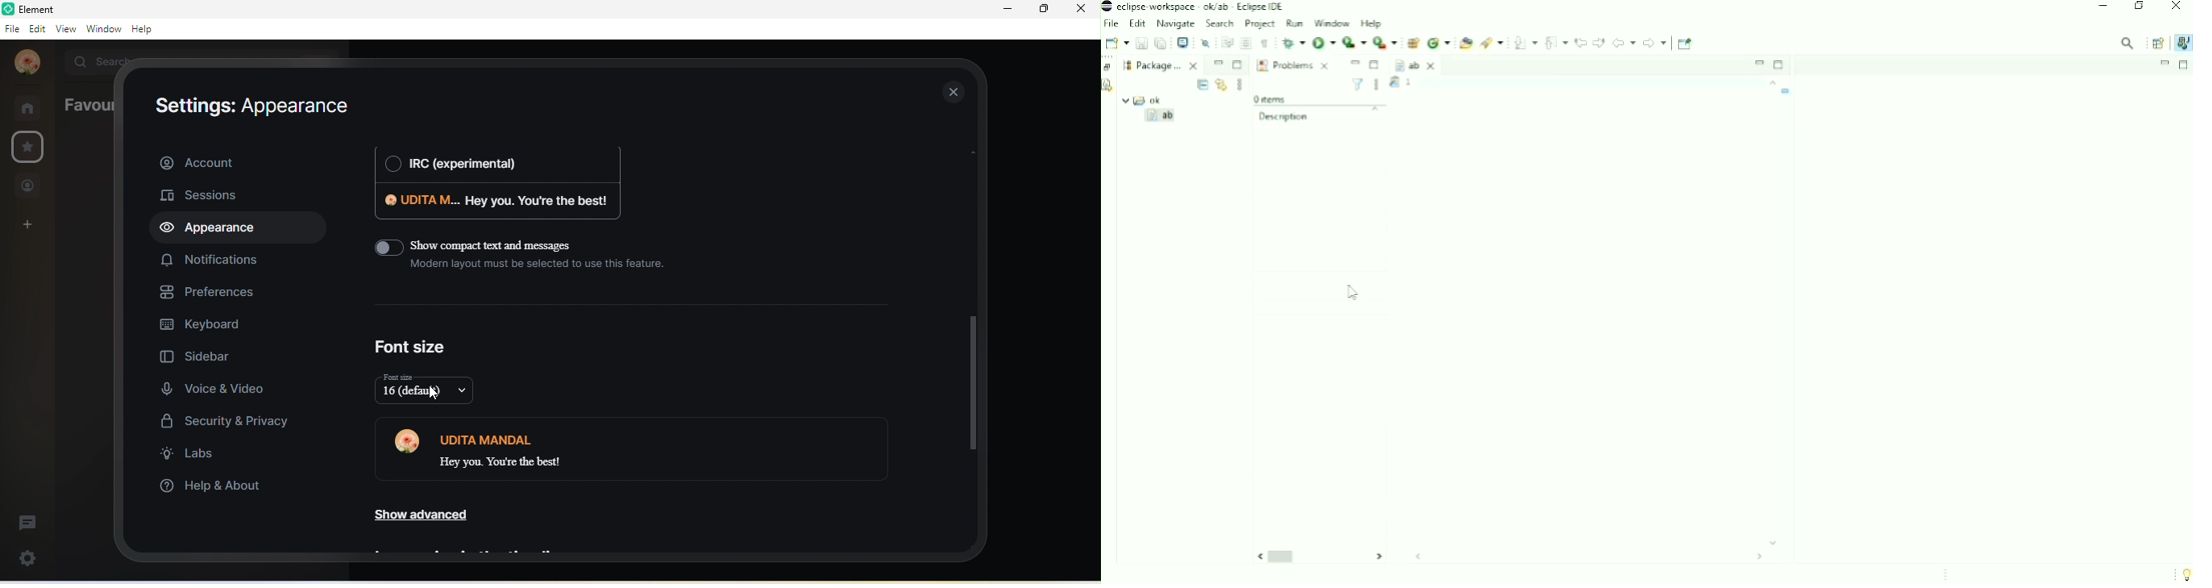 Image resolution: width=2212 pixels, height=588 pixels. What do you see at coordinates (35, 31) in the screenshot?
I see `edit` at bounding box center [35, 31].